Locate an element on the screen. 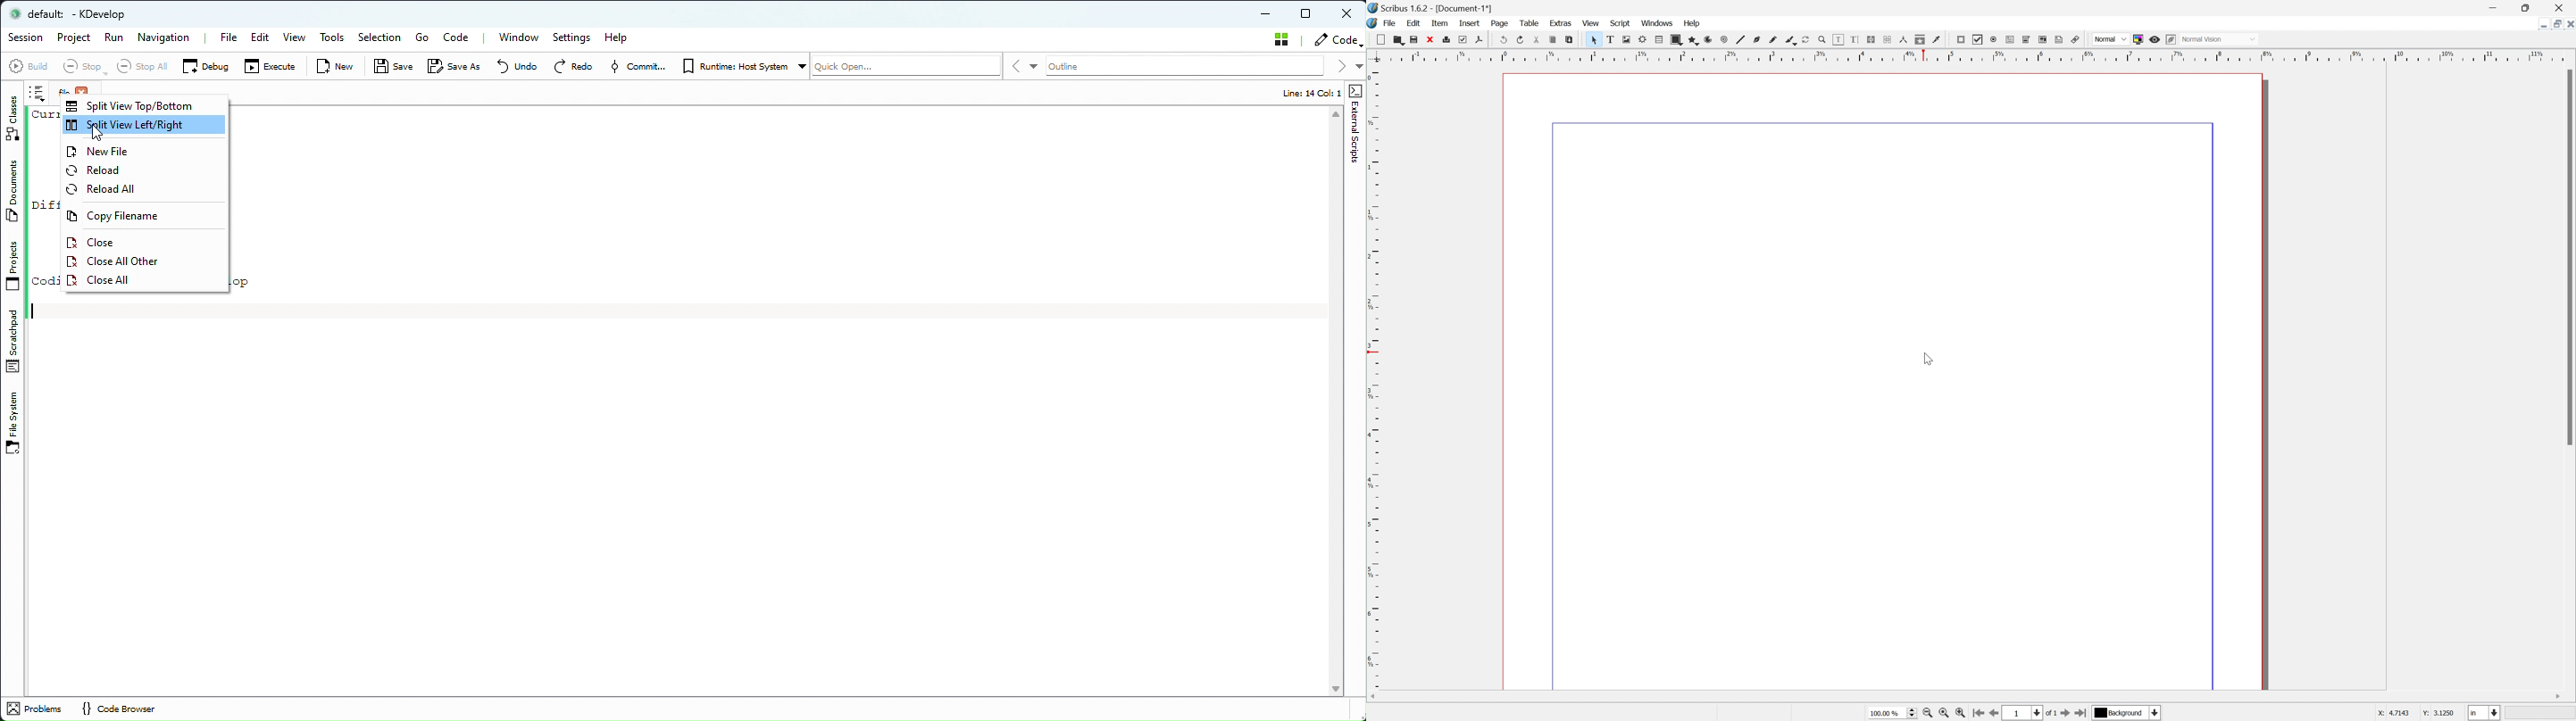 The image size is (2576, 728). Go to next page is located at coordinates (2067, 713).